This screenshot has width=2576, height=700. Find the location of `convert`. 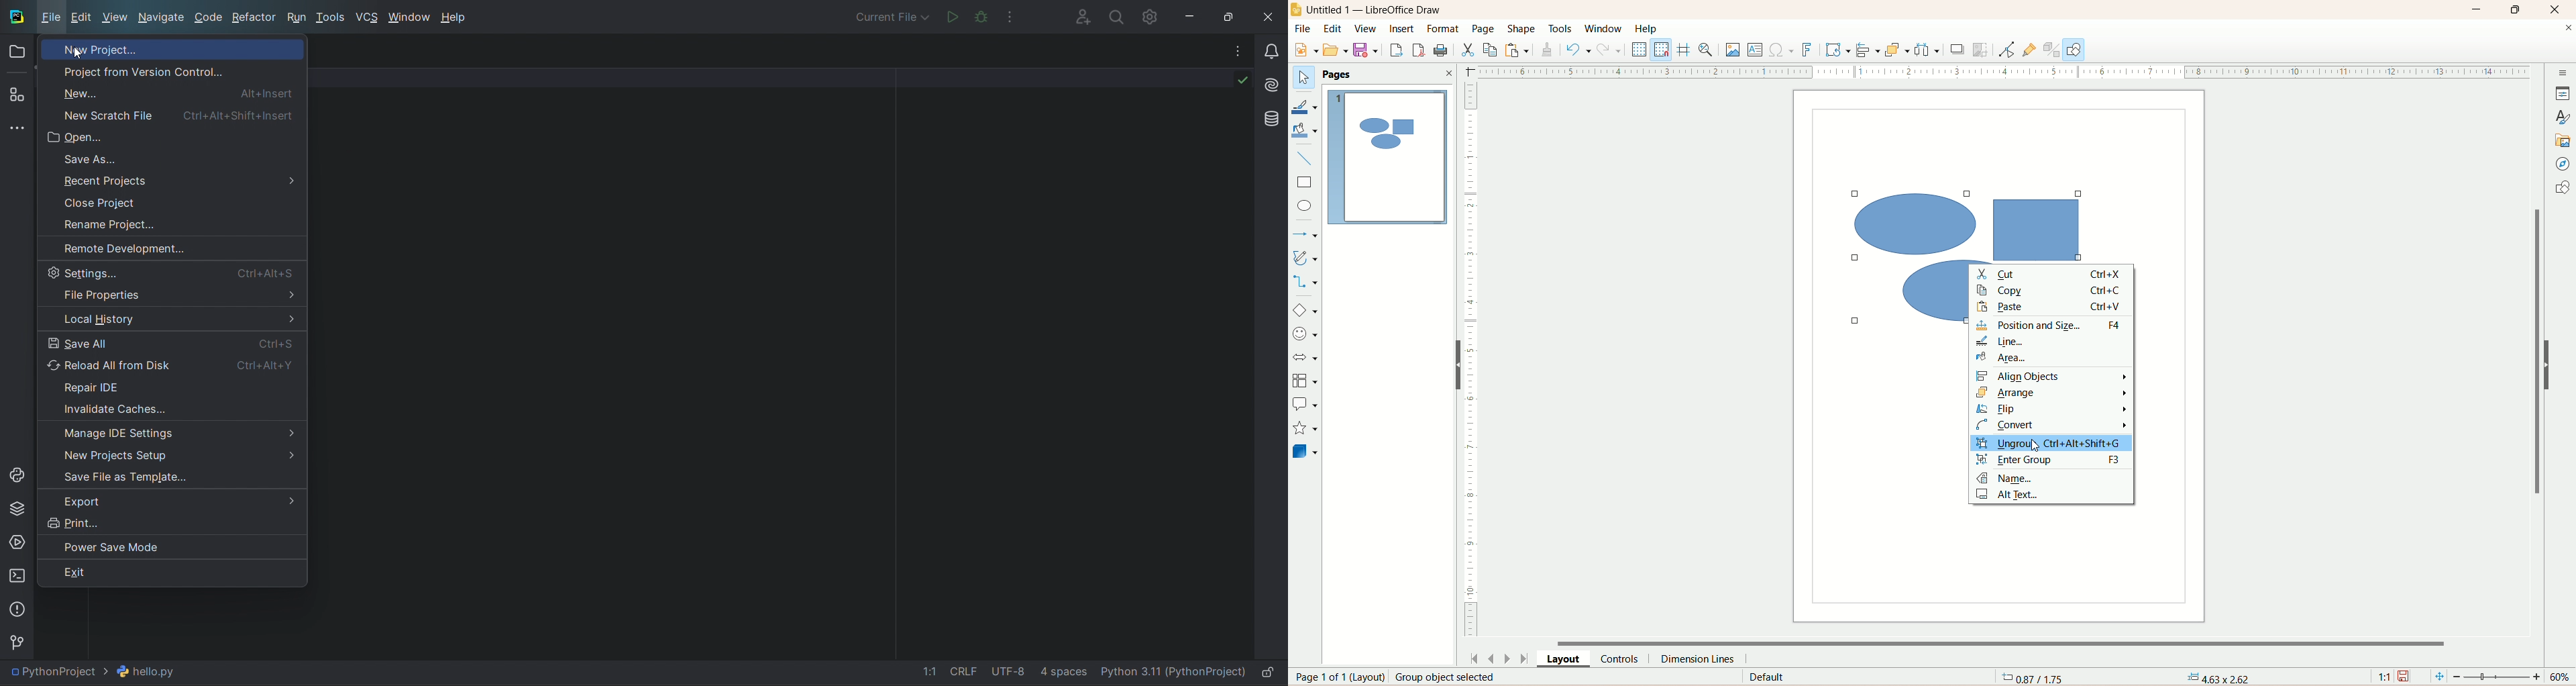

convert is located at coordinates (2049, 426).